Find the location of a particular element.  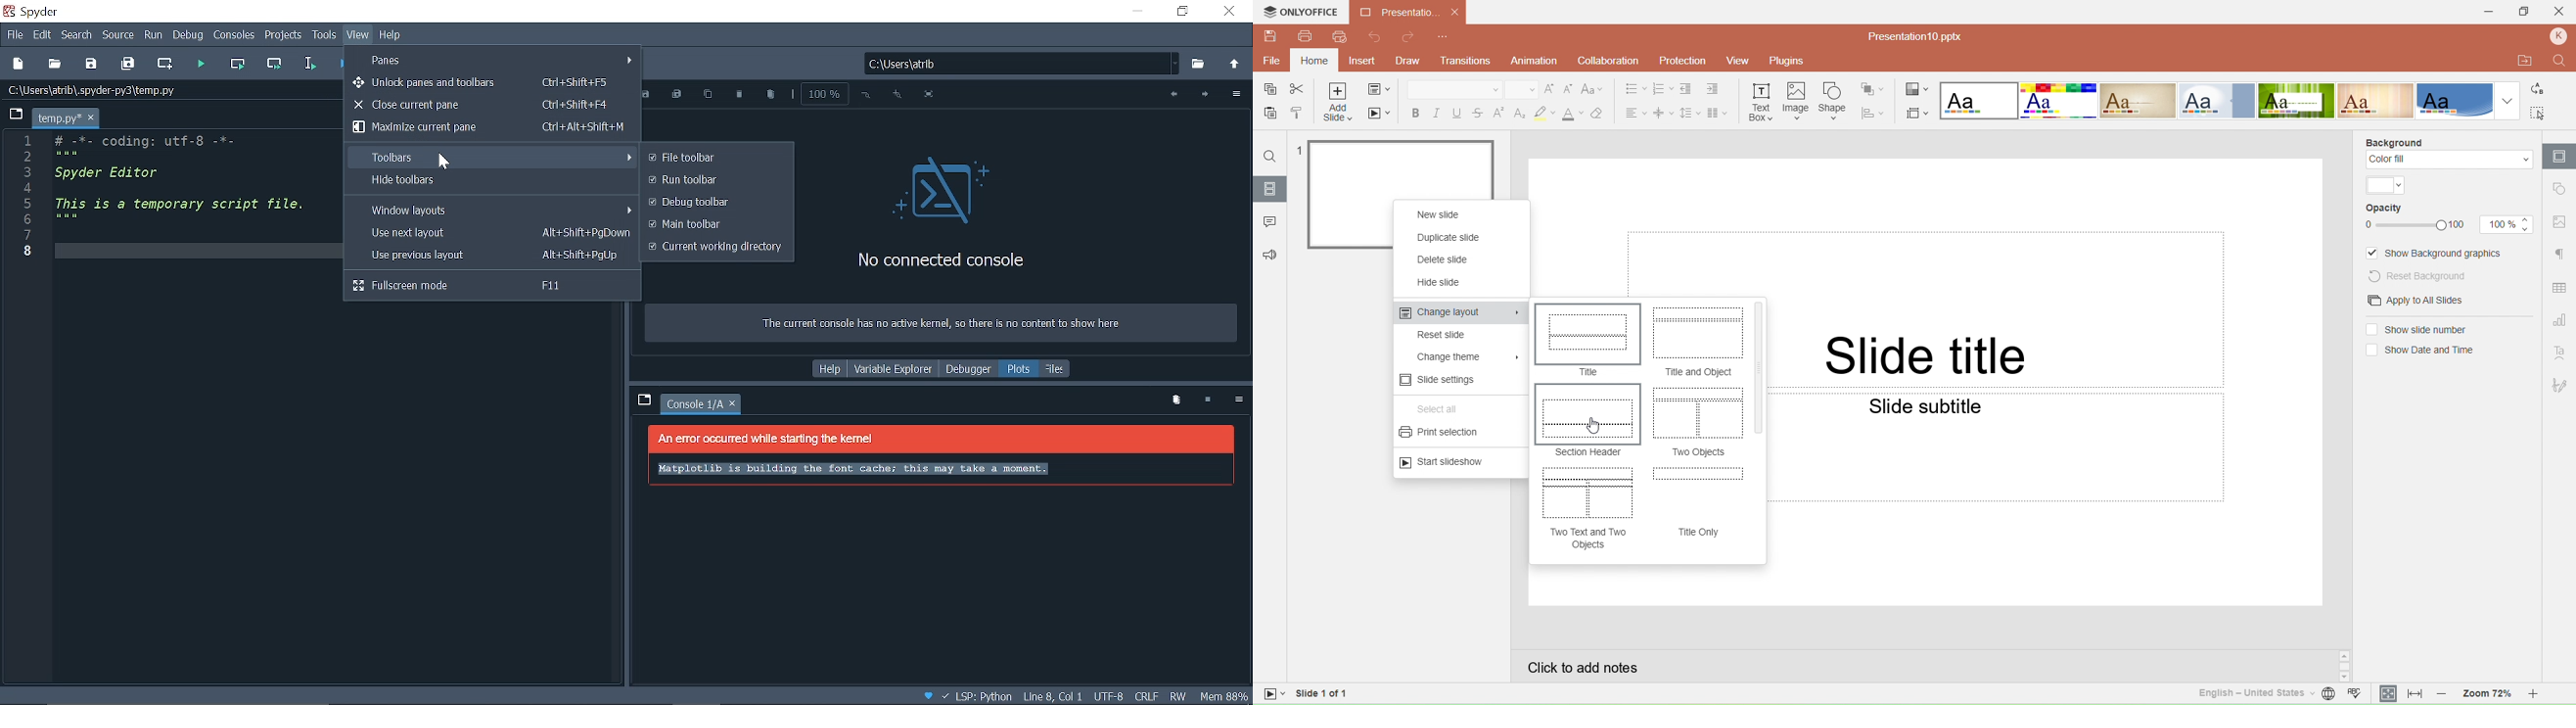

Text art setting is located at coordinates (2561, 353).